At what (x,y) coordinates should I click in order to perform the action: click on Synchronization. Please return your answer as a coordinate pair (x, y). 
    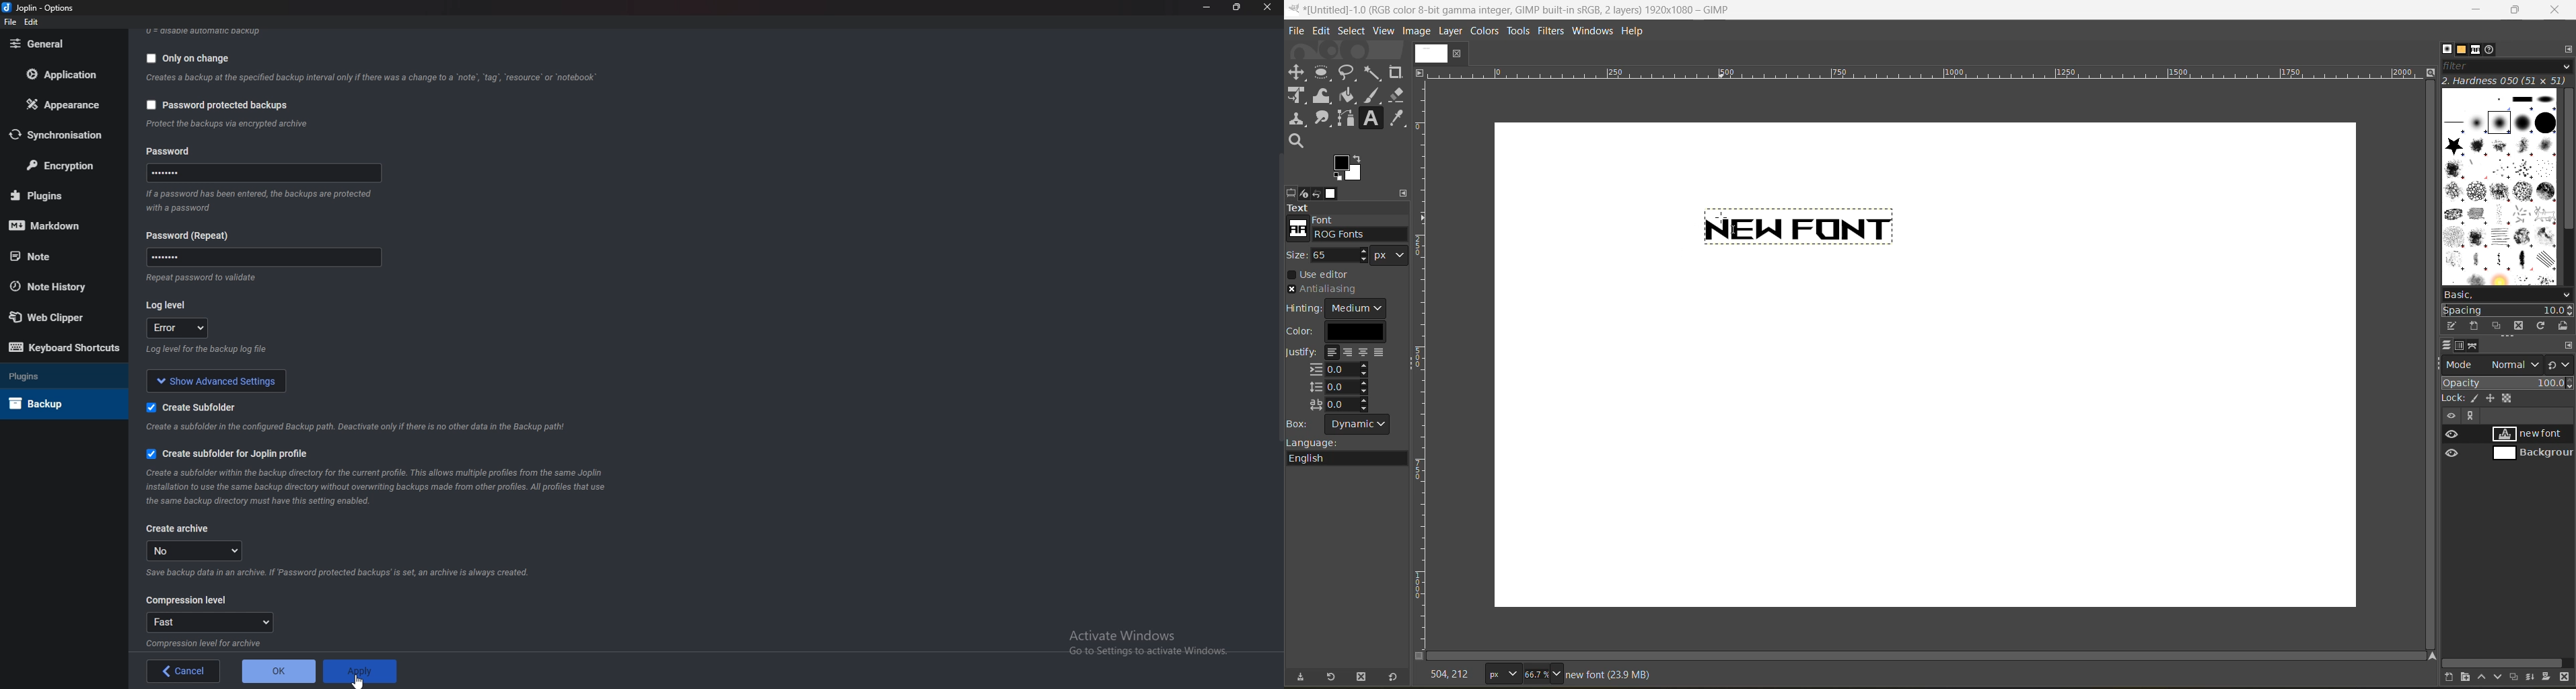
    Looking at the image, I should click on (64, 136).